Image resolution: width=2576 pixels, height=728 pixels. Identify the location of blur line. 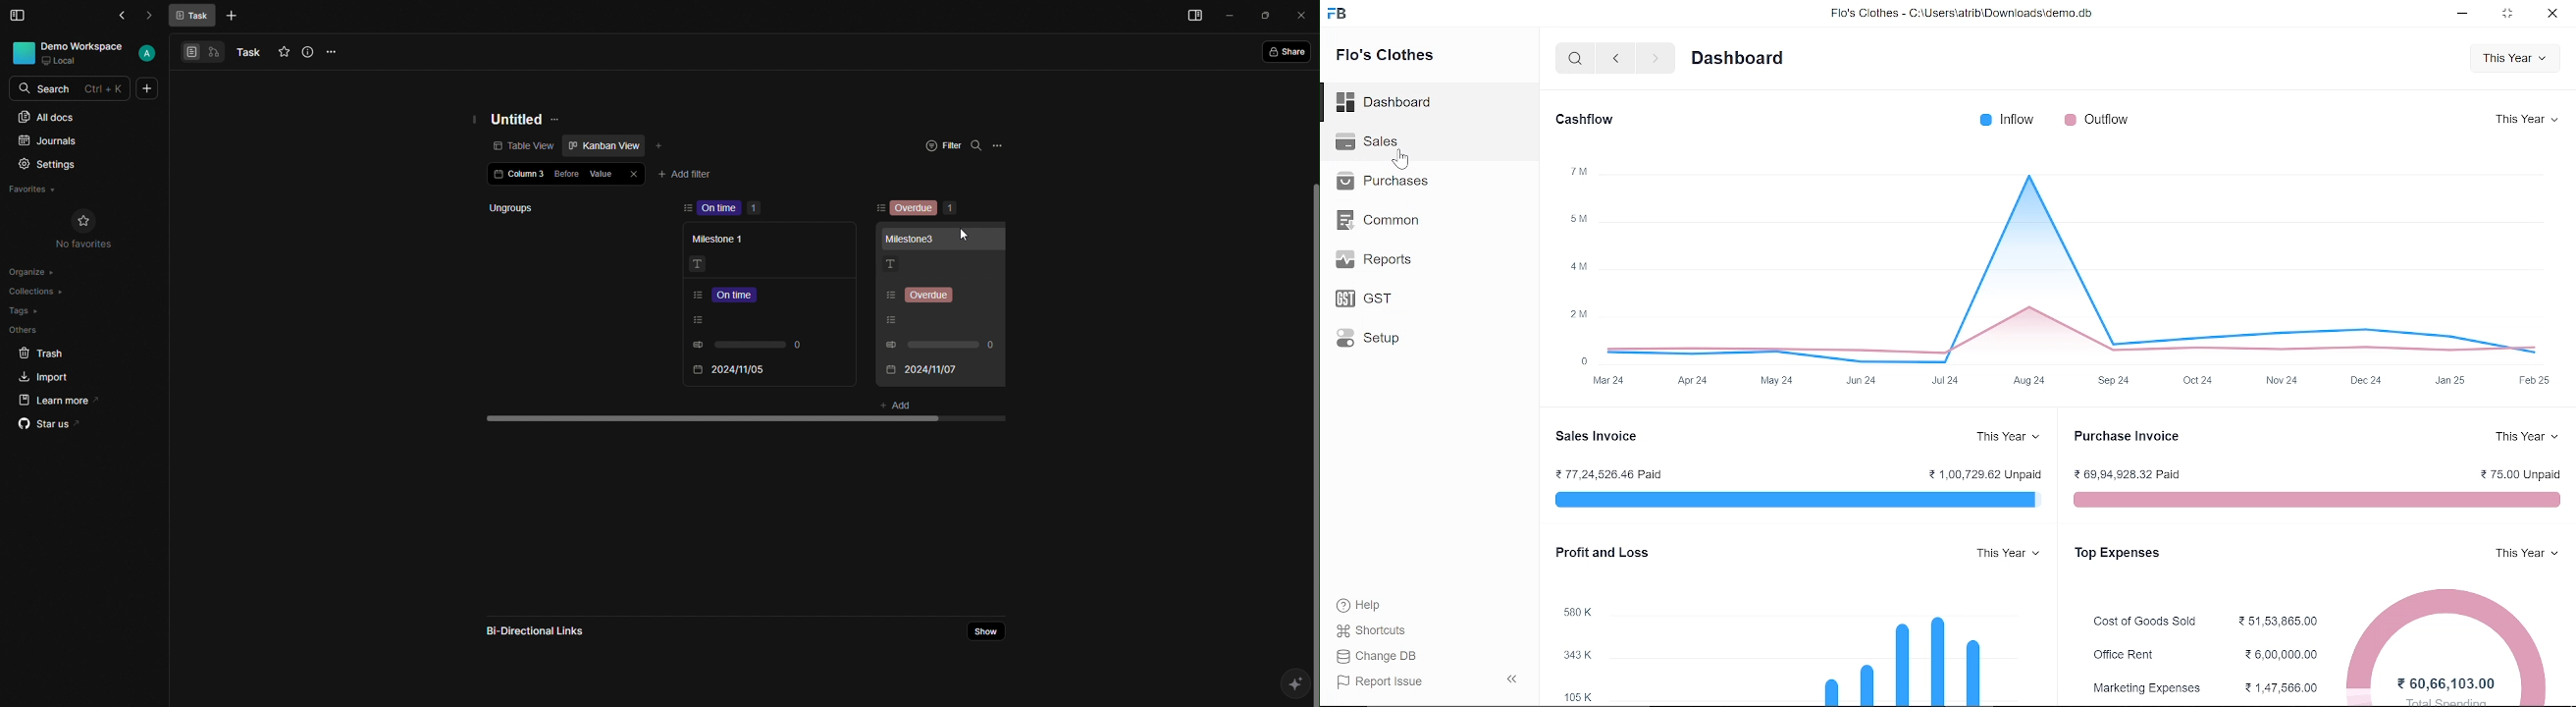
(1797, 501).